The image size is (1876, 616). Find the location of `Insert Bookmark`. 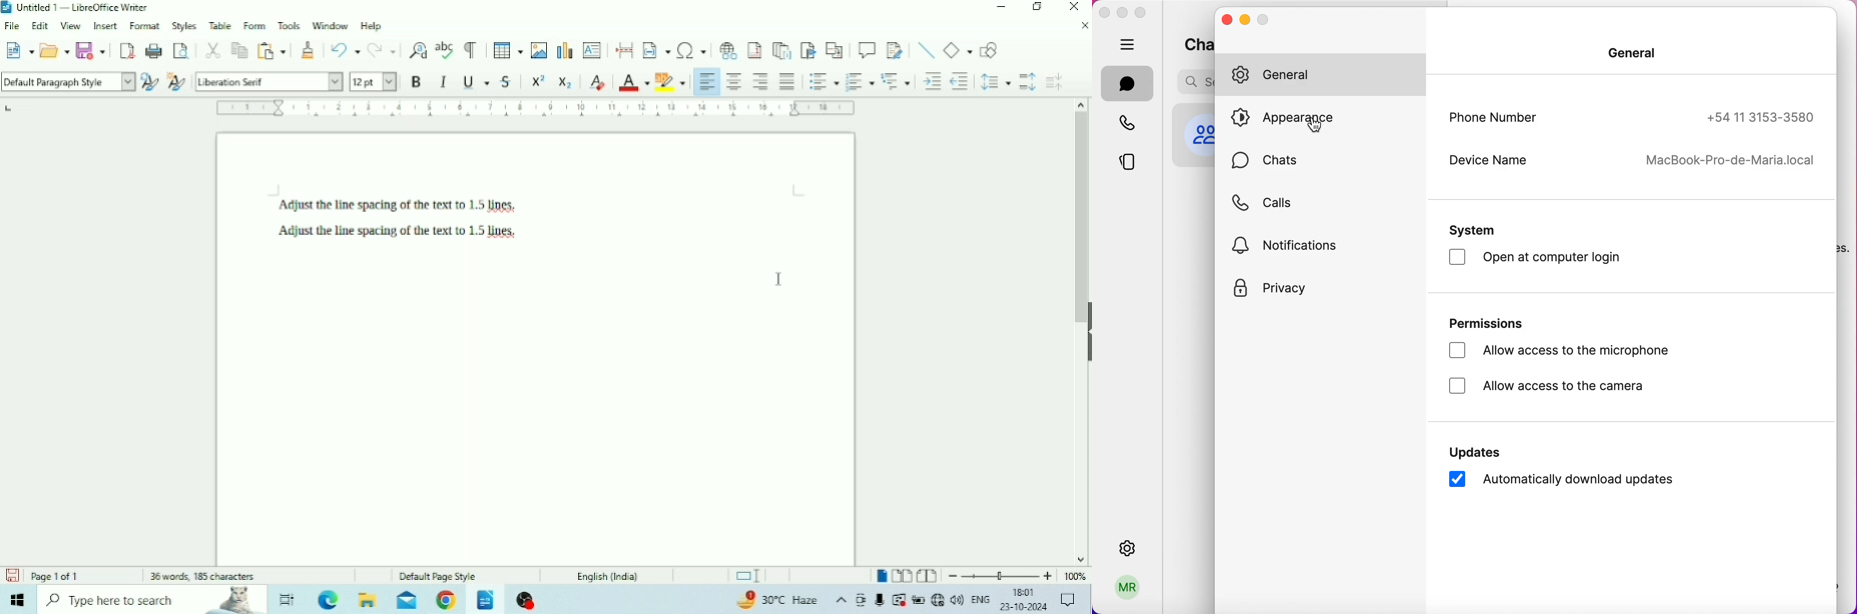

Insert Bookmark is located at coordinates (809, 49).